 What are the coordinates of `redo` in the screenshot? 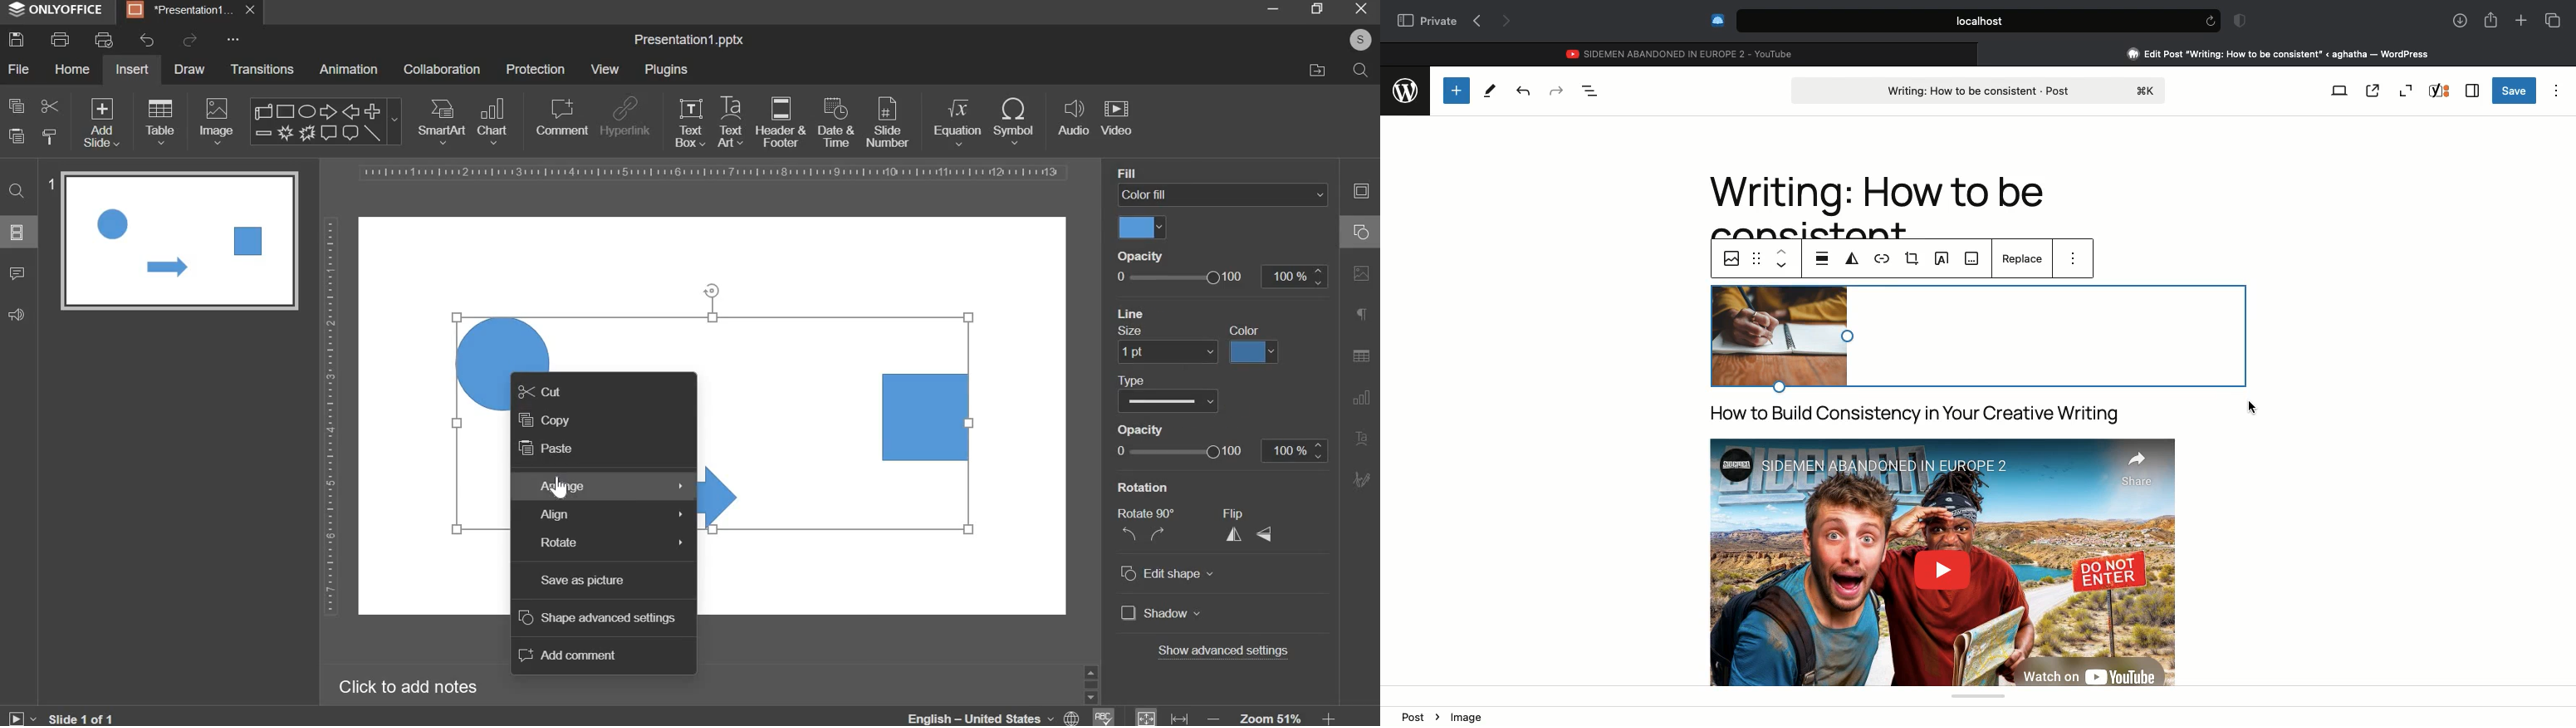 It's located at (188, 40).